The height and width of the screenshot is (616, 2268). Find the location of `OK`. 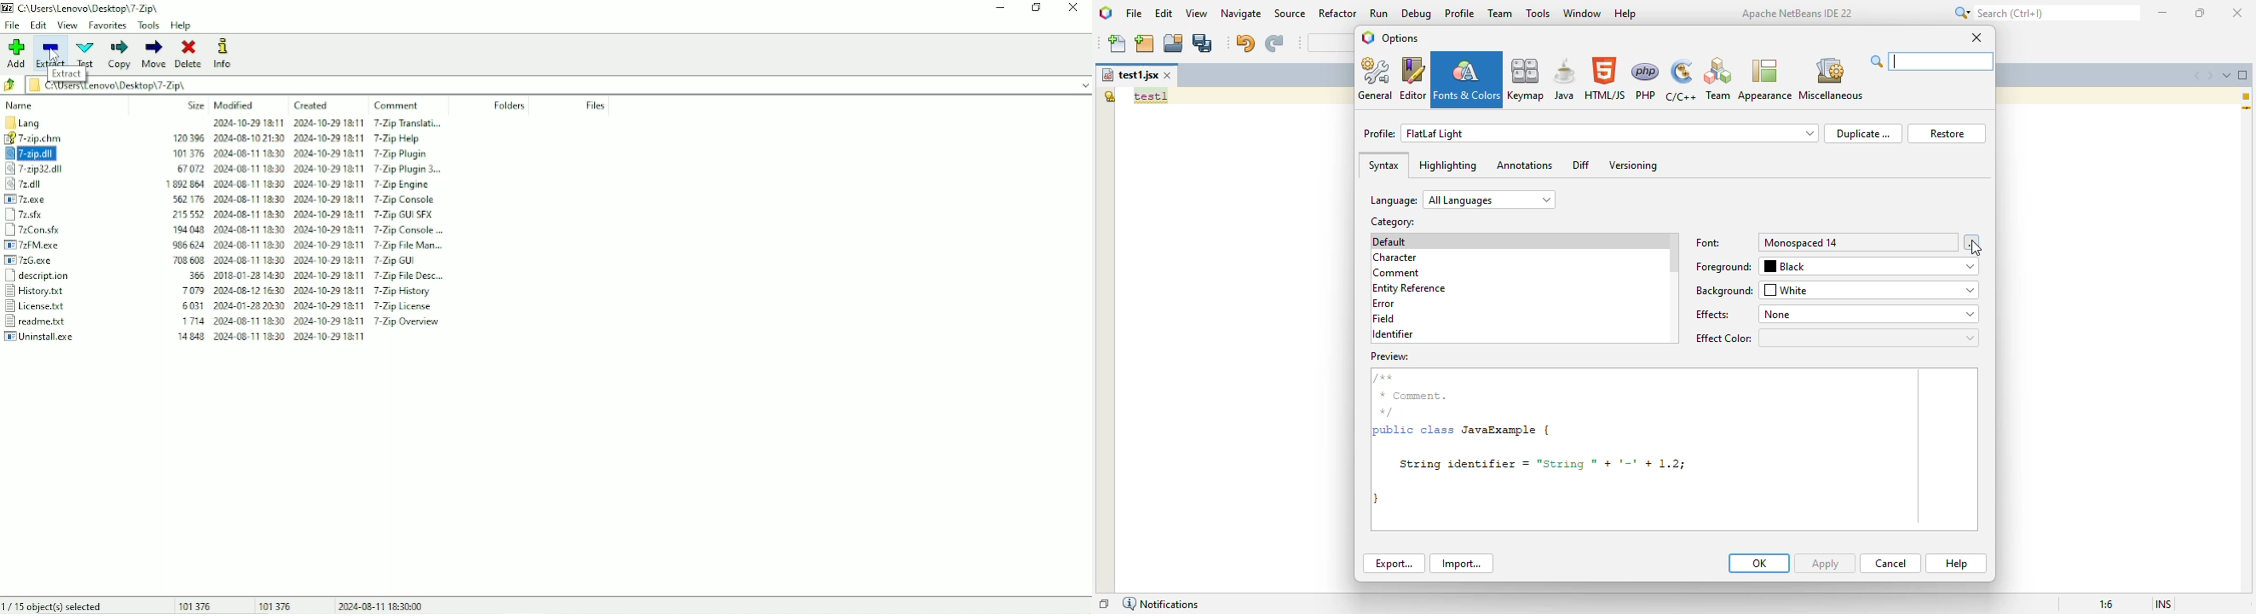

OK is located at coordinates (1760, 563).